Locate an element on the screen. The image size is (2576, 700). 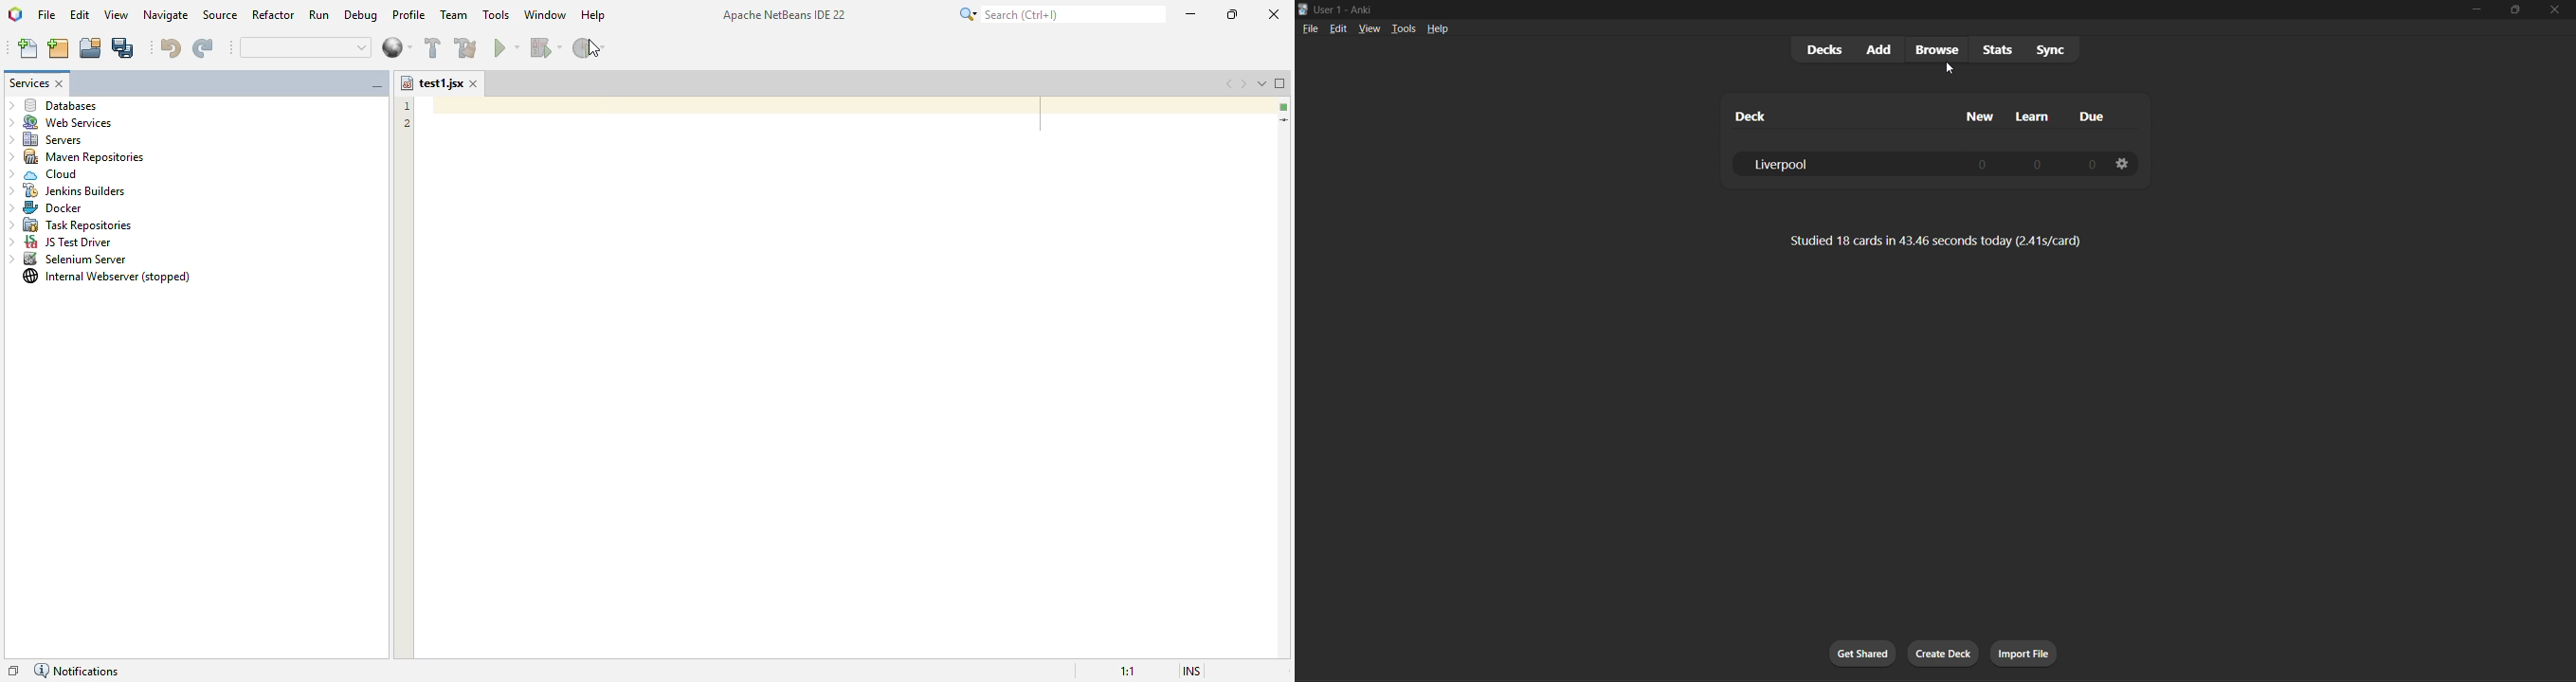
view is located at coordinates (116, 14).